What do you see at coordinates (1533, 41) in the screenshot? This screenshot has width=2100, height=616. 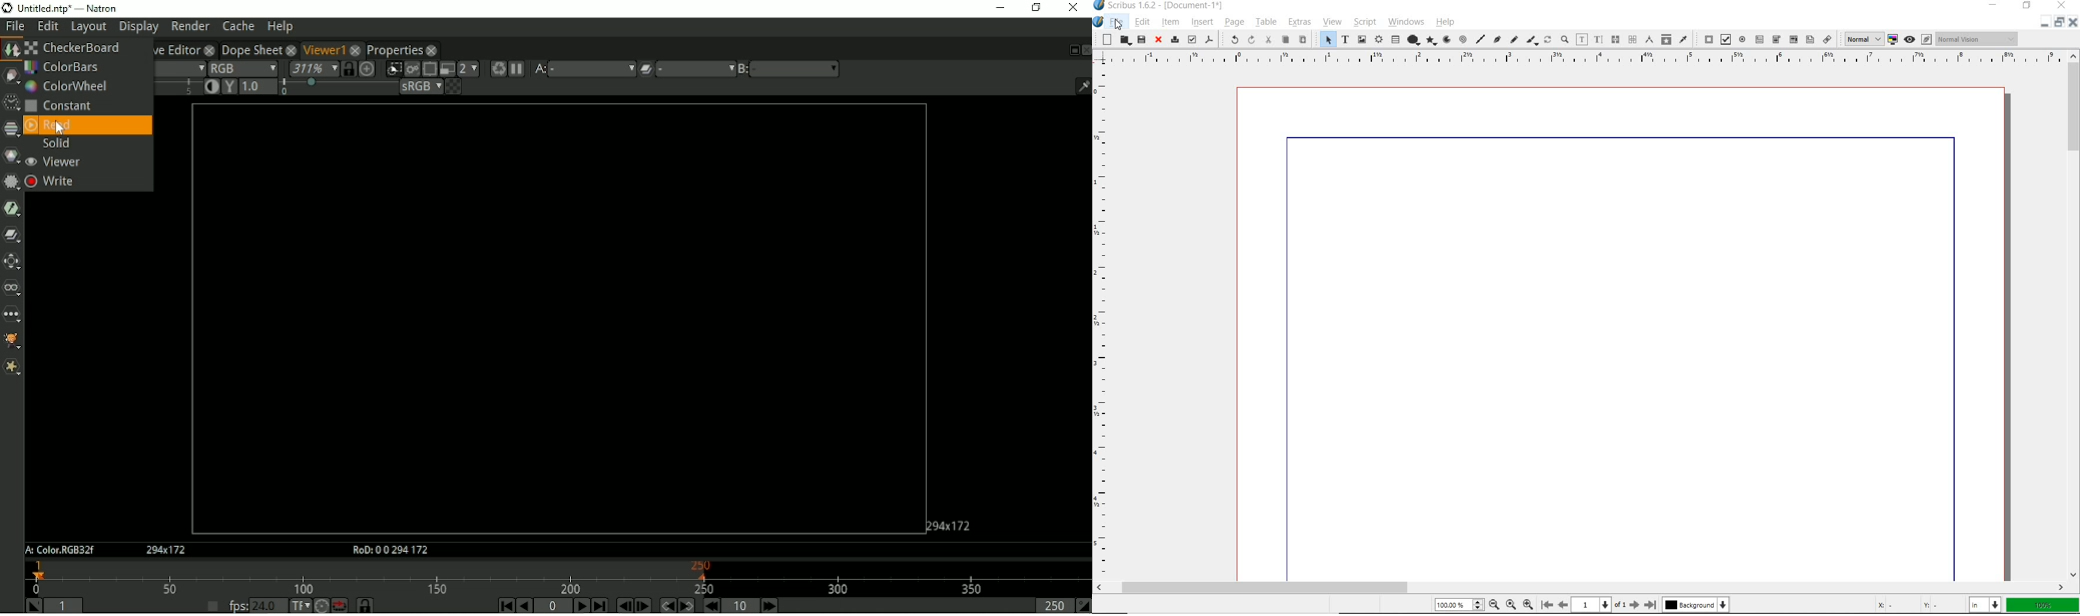 I see `calligraphic line` at bounding box center [1533, 41].